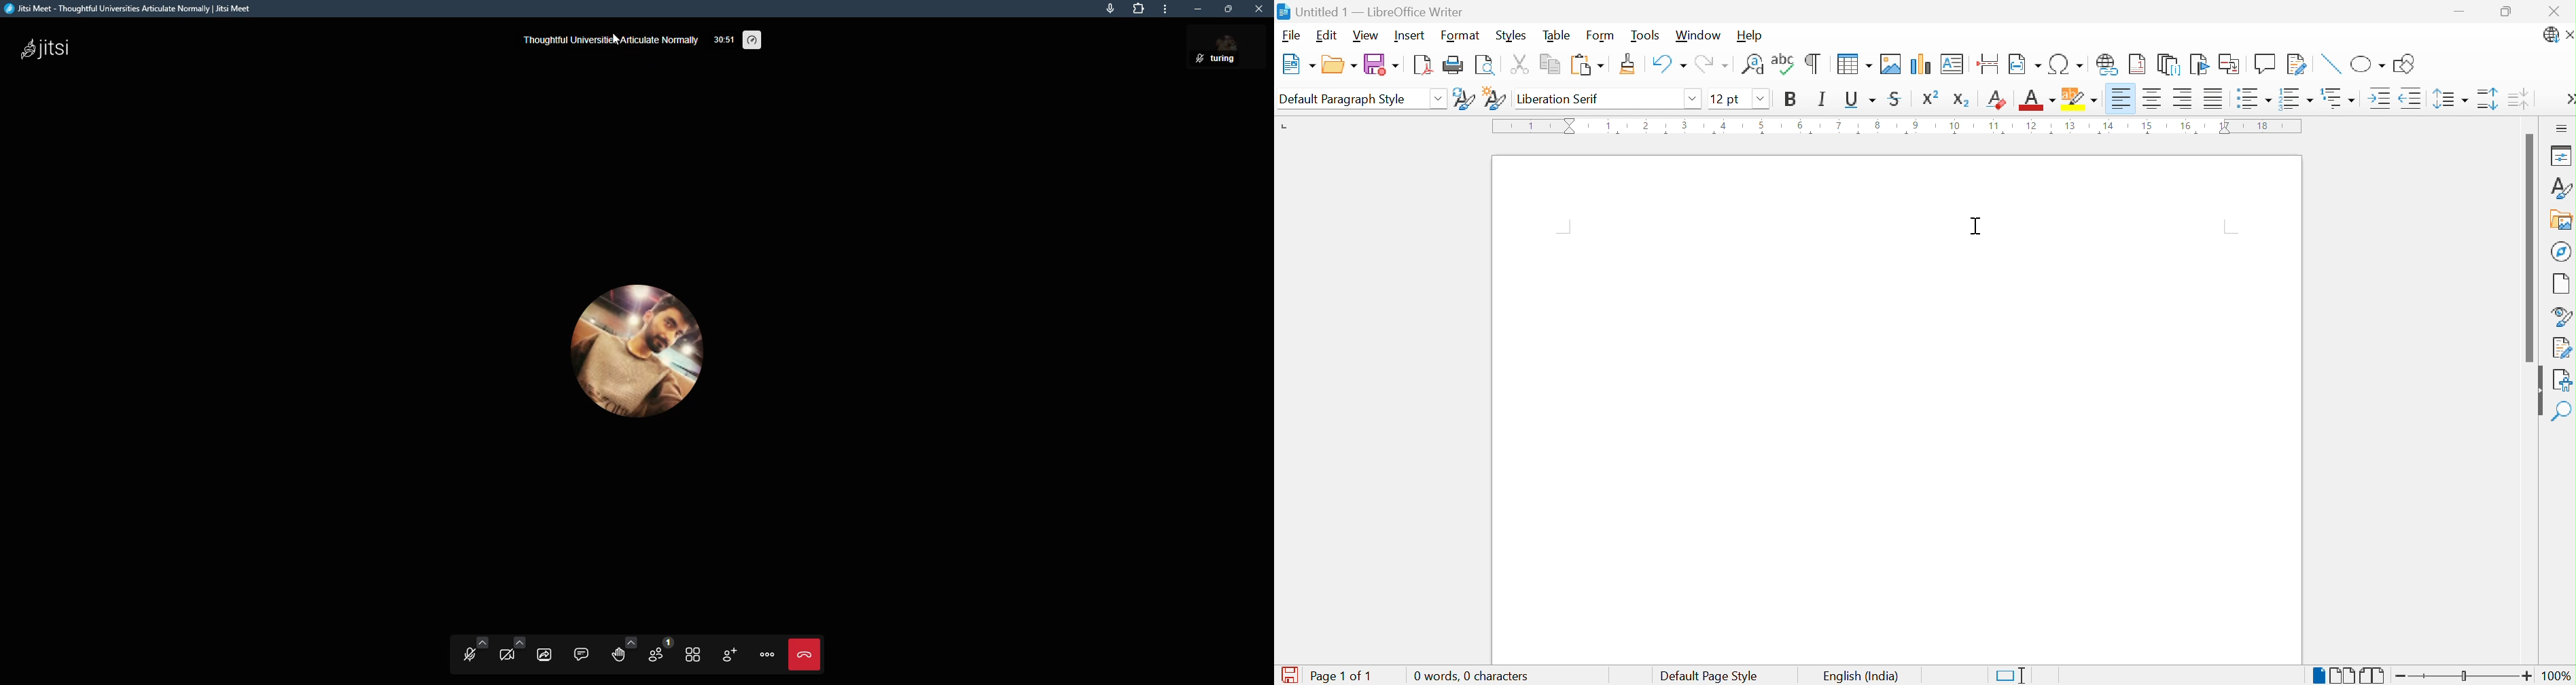 The height and width of the screenshot is (700, 2576). Describe the element at coordinates (2509, 10) in the screenshot. I see `Restore down` at that location.